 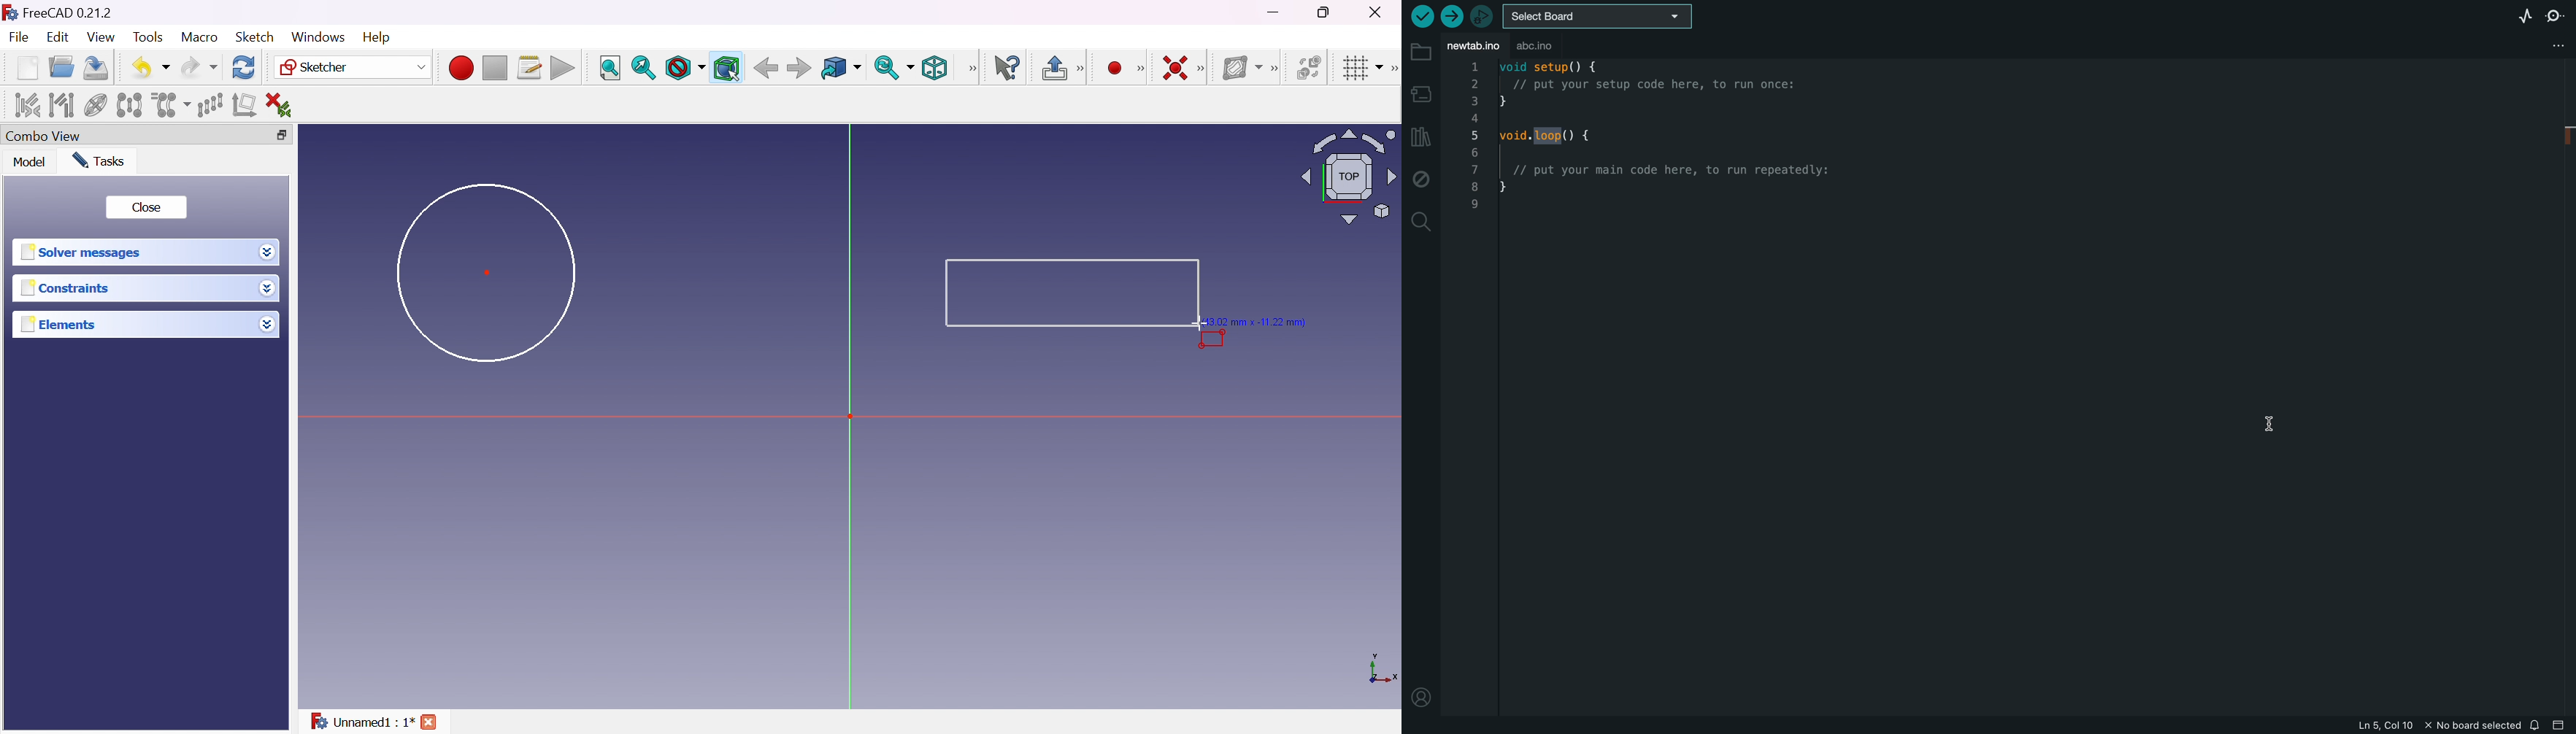 What do you see at coordinates (1204, 69) in the screenshot?
I see `[Sketcher constraints]` at bounding box center [1204, 69].